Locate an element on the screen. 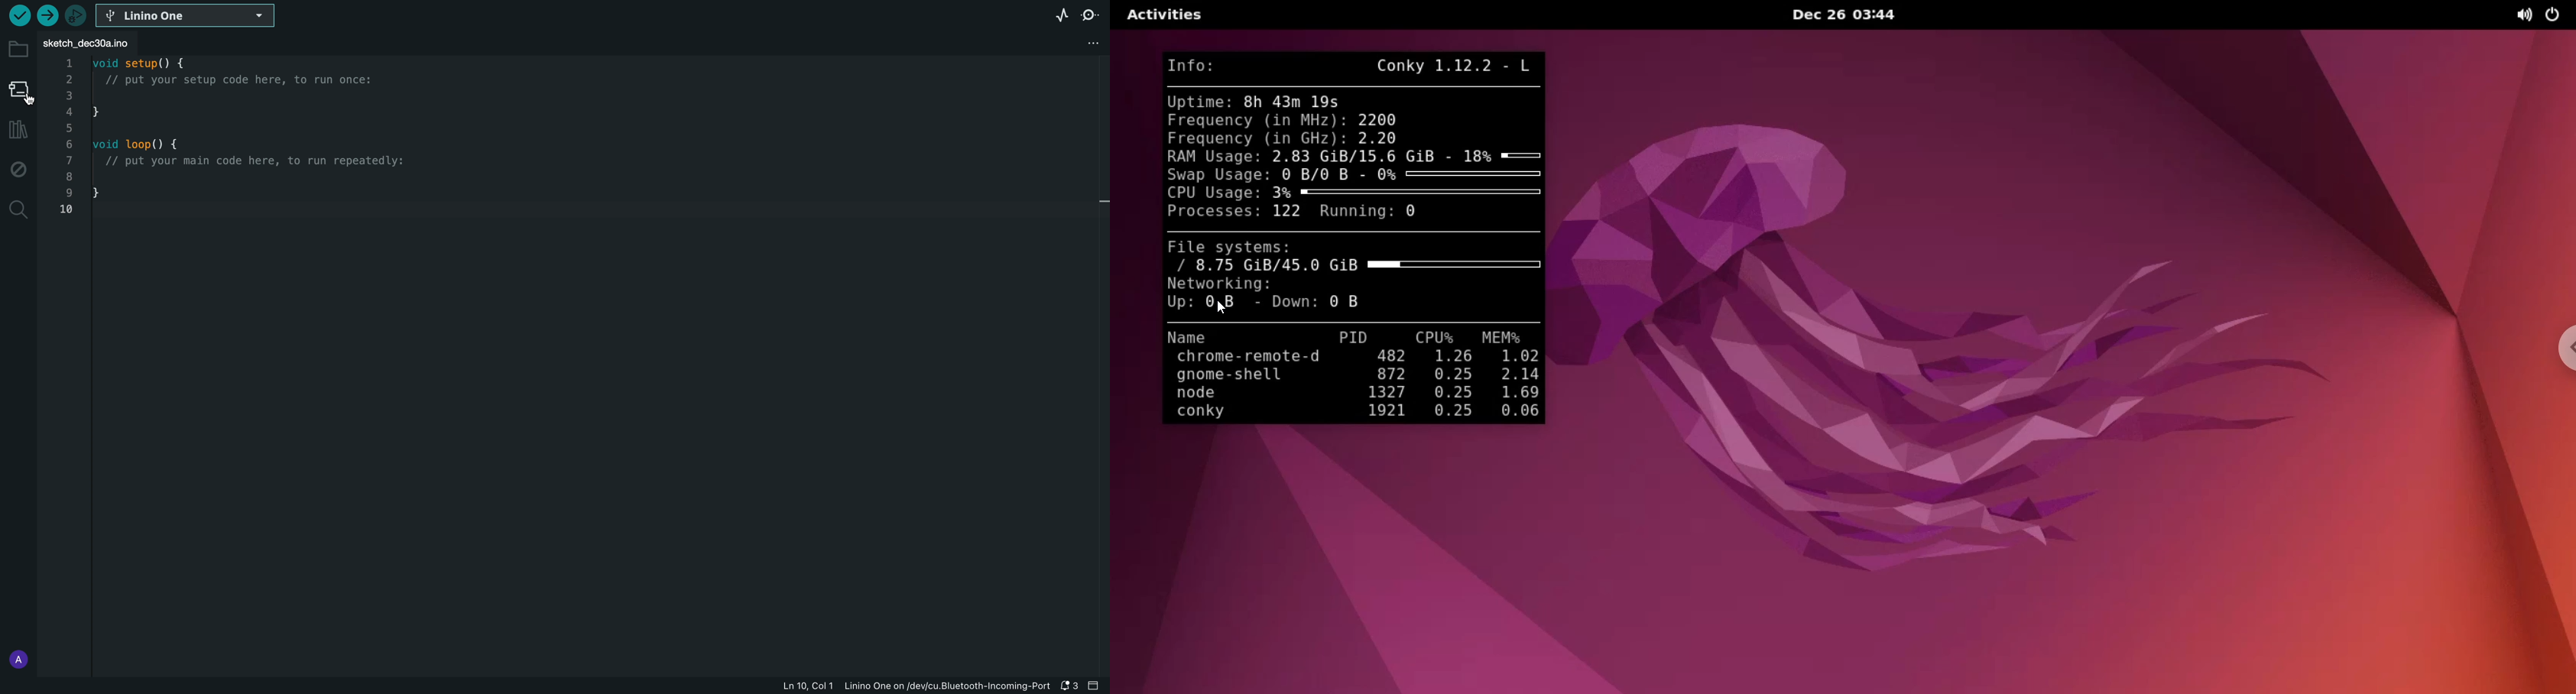  notification is located at coordinates (1070, 687).